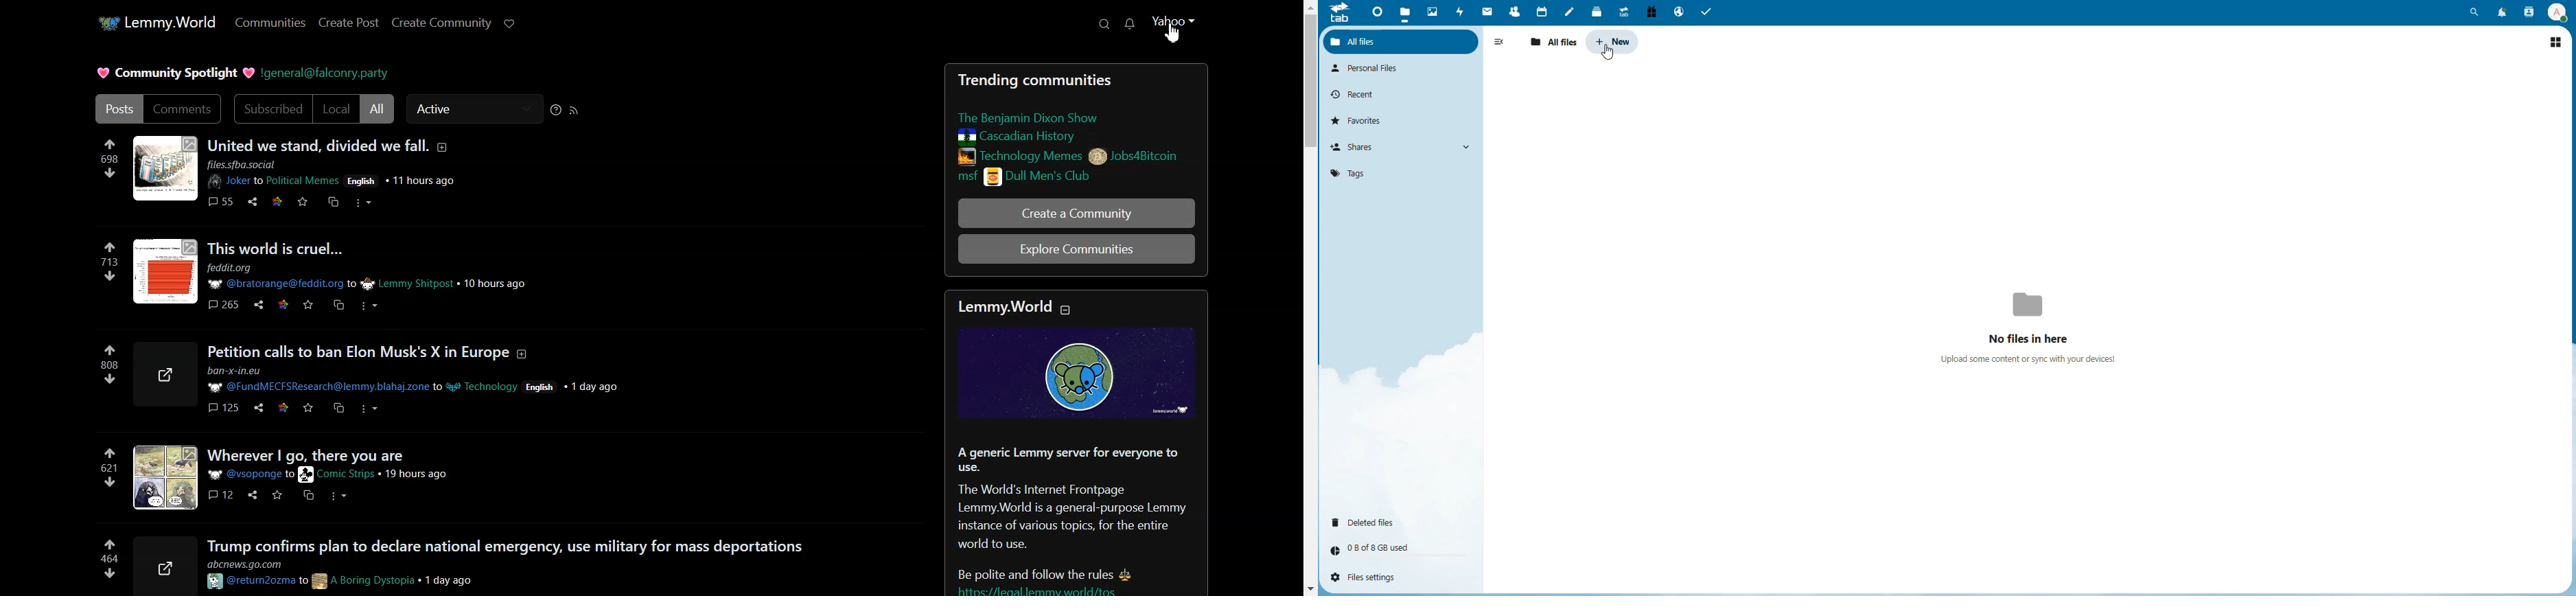  Describe the element at coordinates (185, 109) in the screenshot. I see `Comments` at that location.